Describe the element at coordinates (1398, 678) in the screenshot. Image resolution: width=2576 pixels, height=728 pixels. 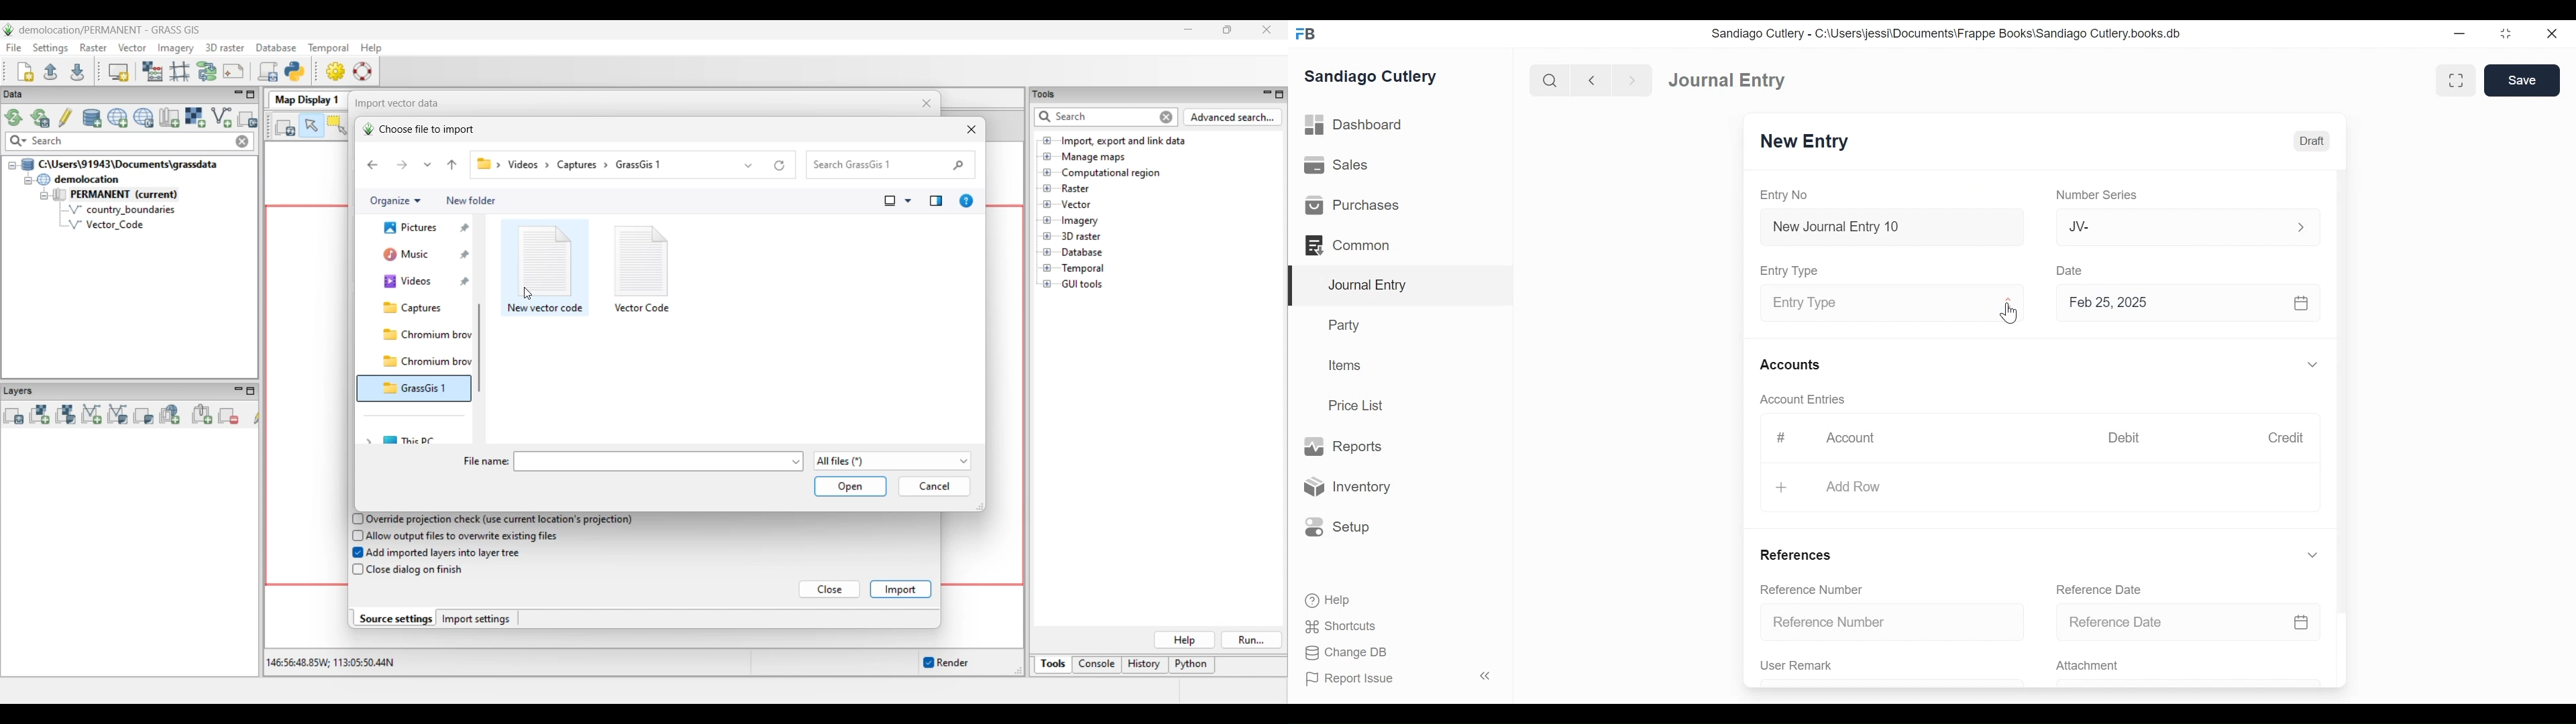
I see `Report Issue` at that location.